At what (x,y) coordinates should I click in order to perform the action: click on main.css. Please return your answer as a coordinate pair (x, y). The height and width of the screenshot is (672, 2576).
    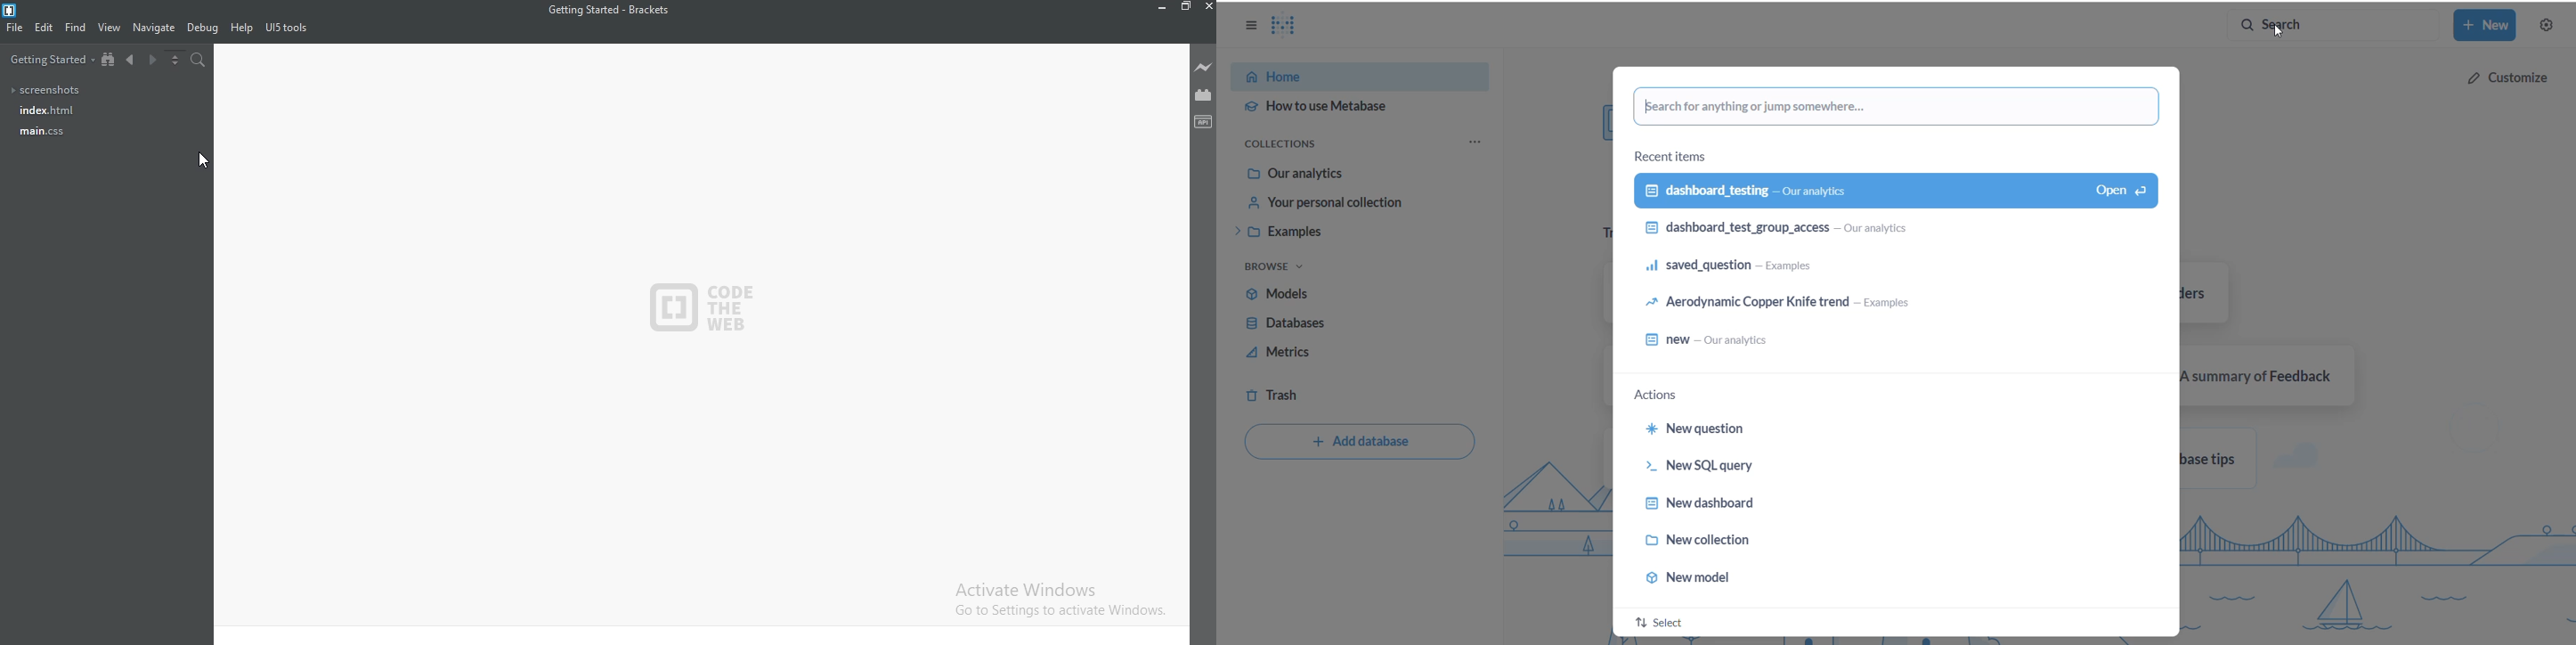
    Looking at the image, I should click on (42, 134).